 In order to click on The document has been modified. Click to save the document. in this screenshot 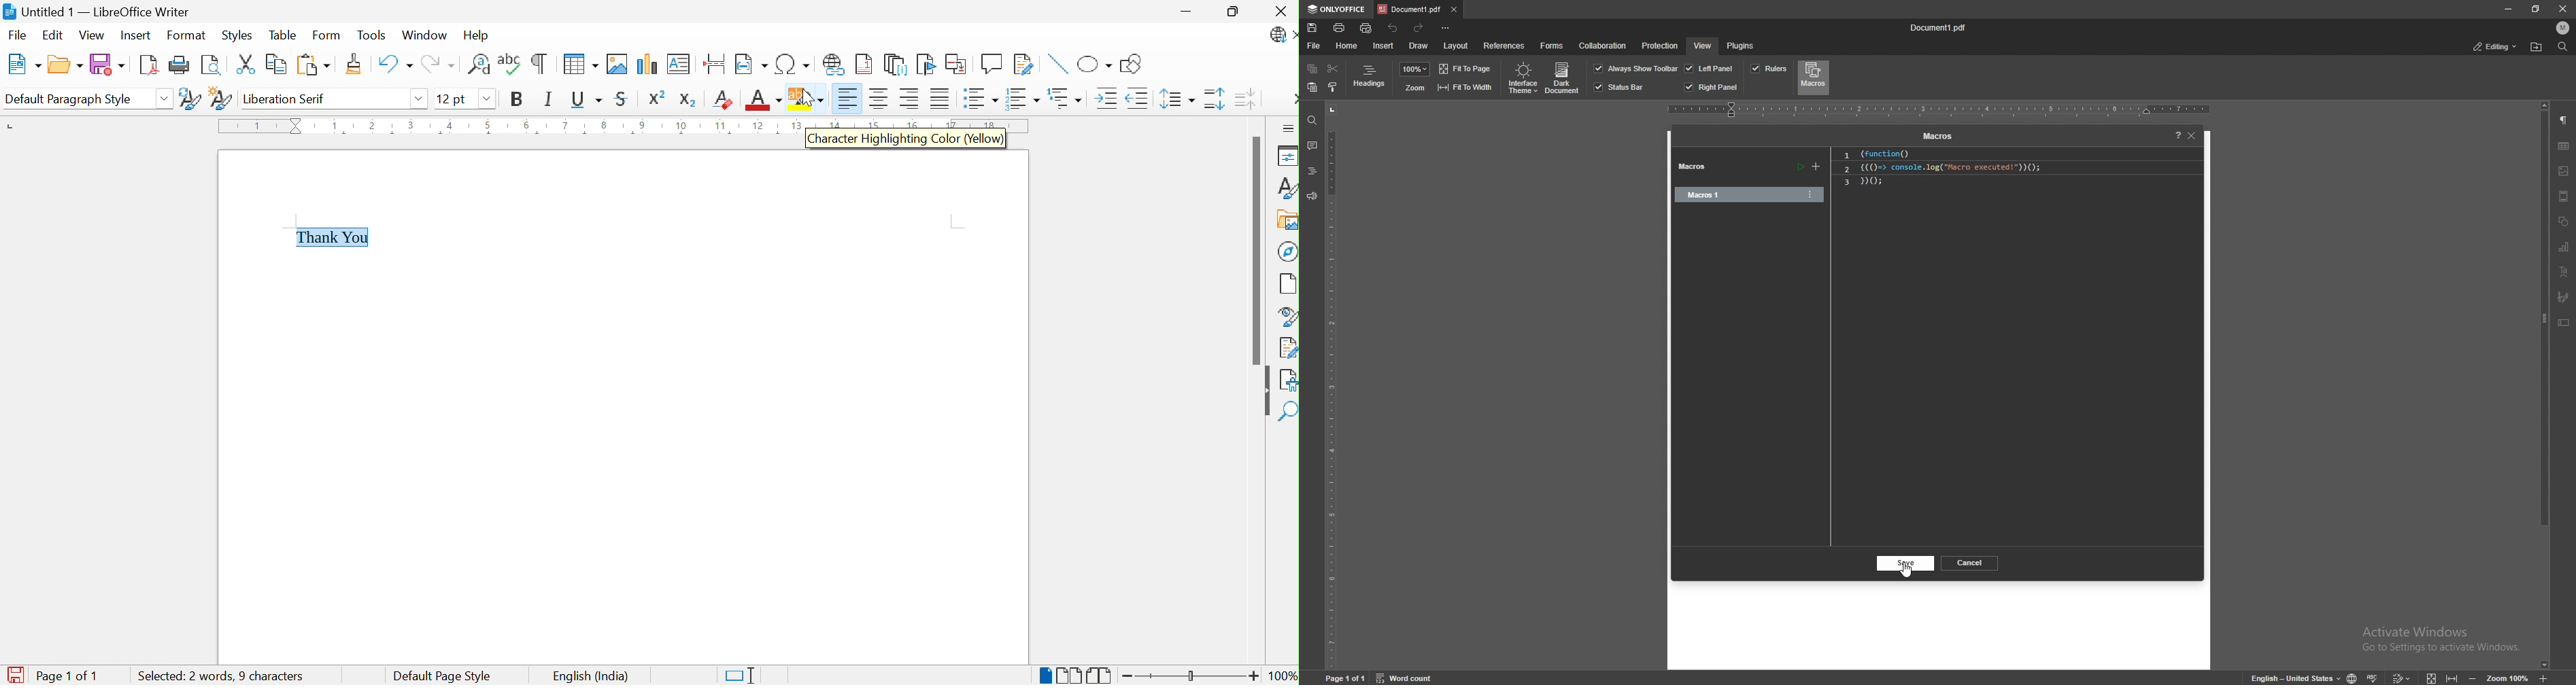, I will do `click(14, 674)`.